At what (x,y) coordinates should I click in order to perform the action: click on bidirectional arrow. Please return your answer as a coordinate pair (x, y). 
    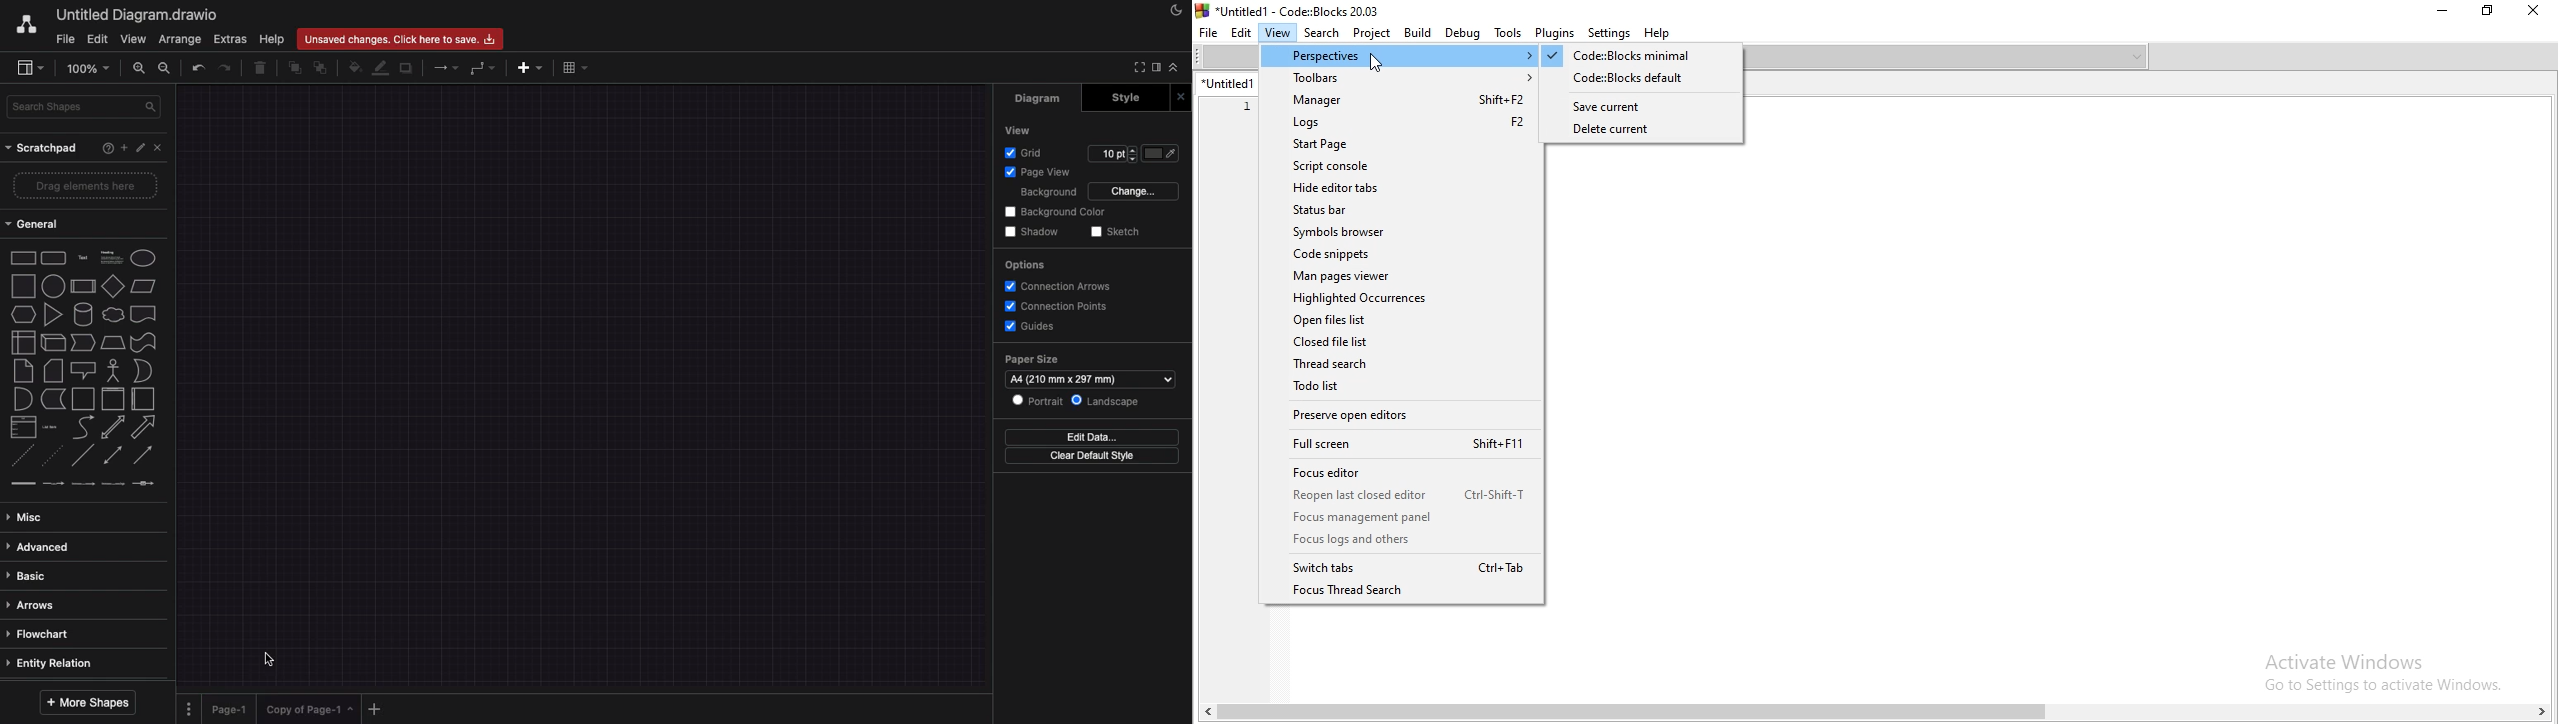
    Looking at the image, I should click on (113, 427).